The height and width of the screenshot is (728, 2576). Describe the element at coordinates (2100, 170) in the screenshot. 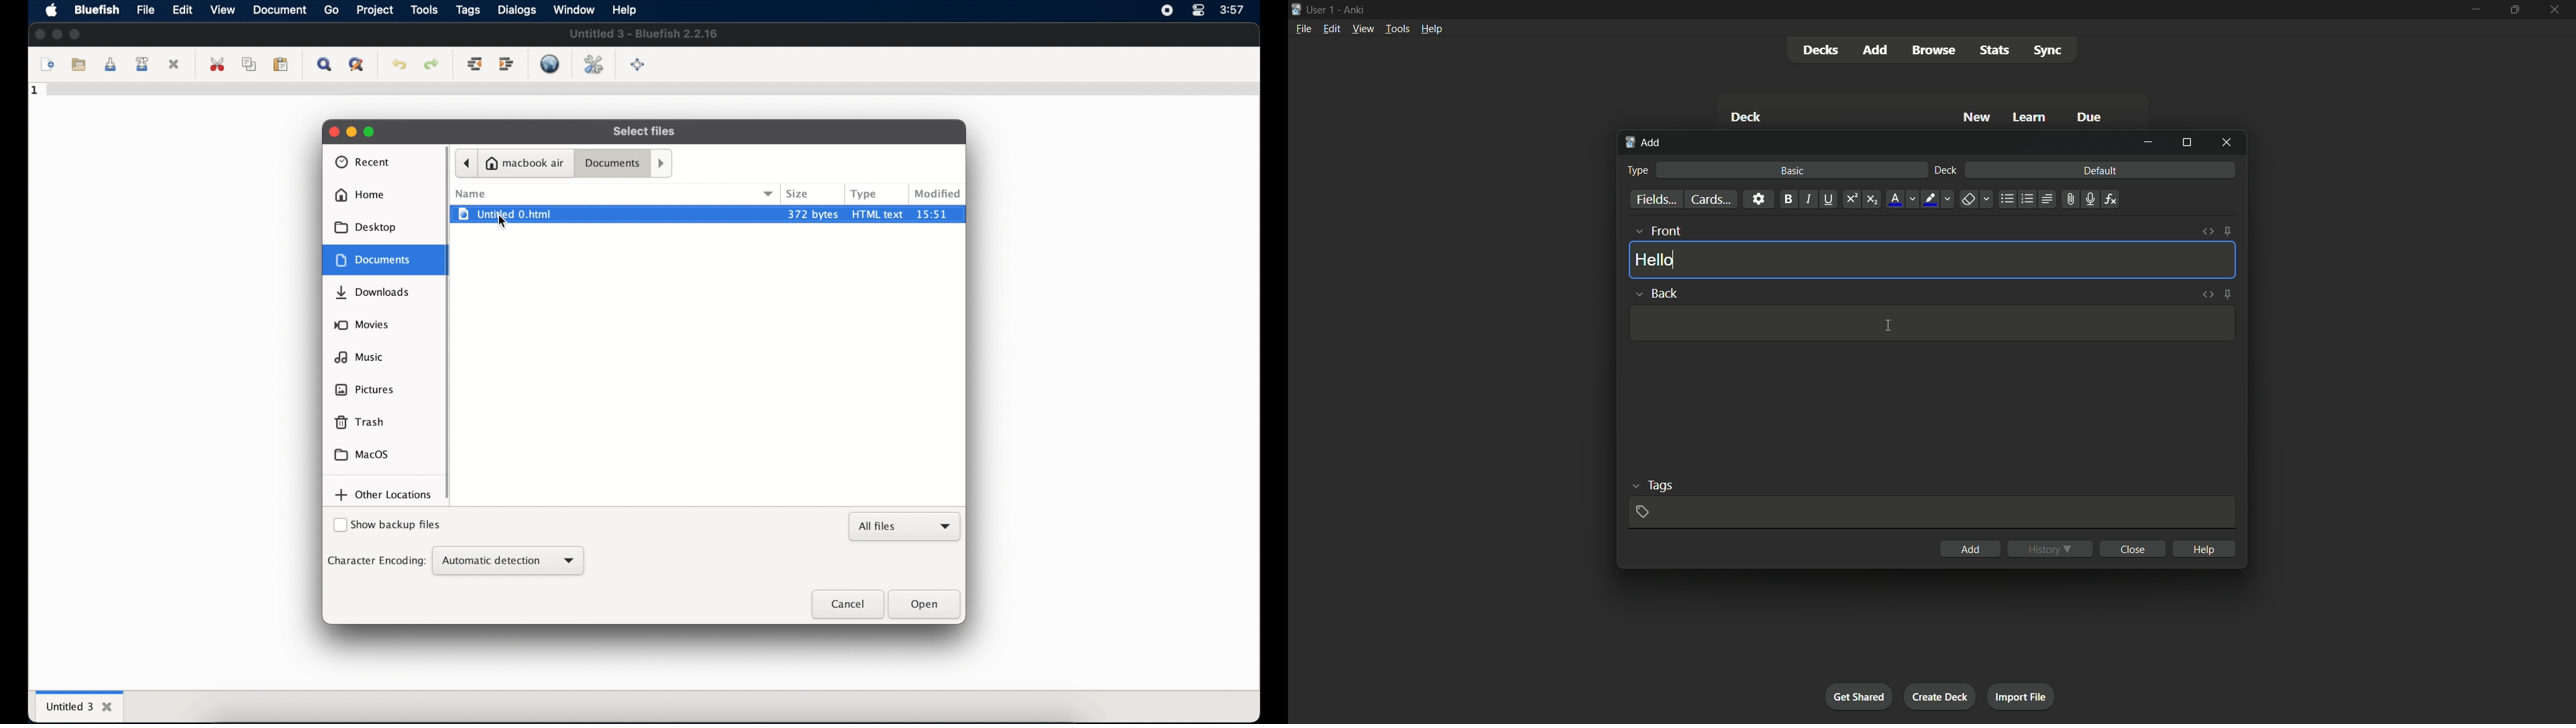

I see `default` at that location.